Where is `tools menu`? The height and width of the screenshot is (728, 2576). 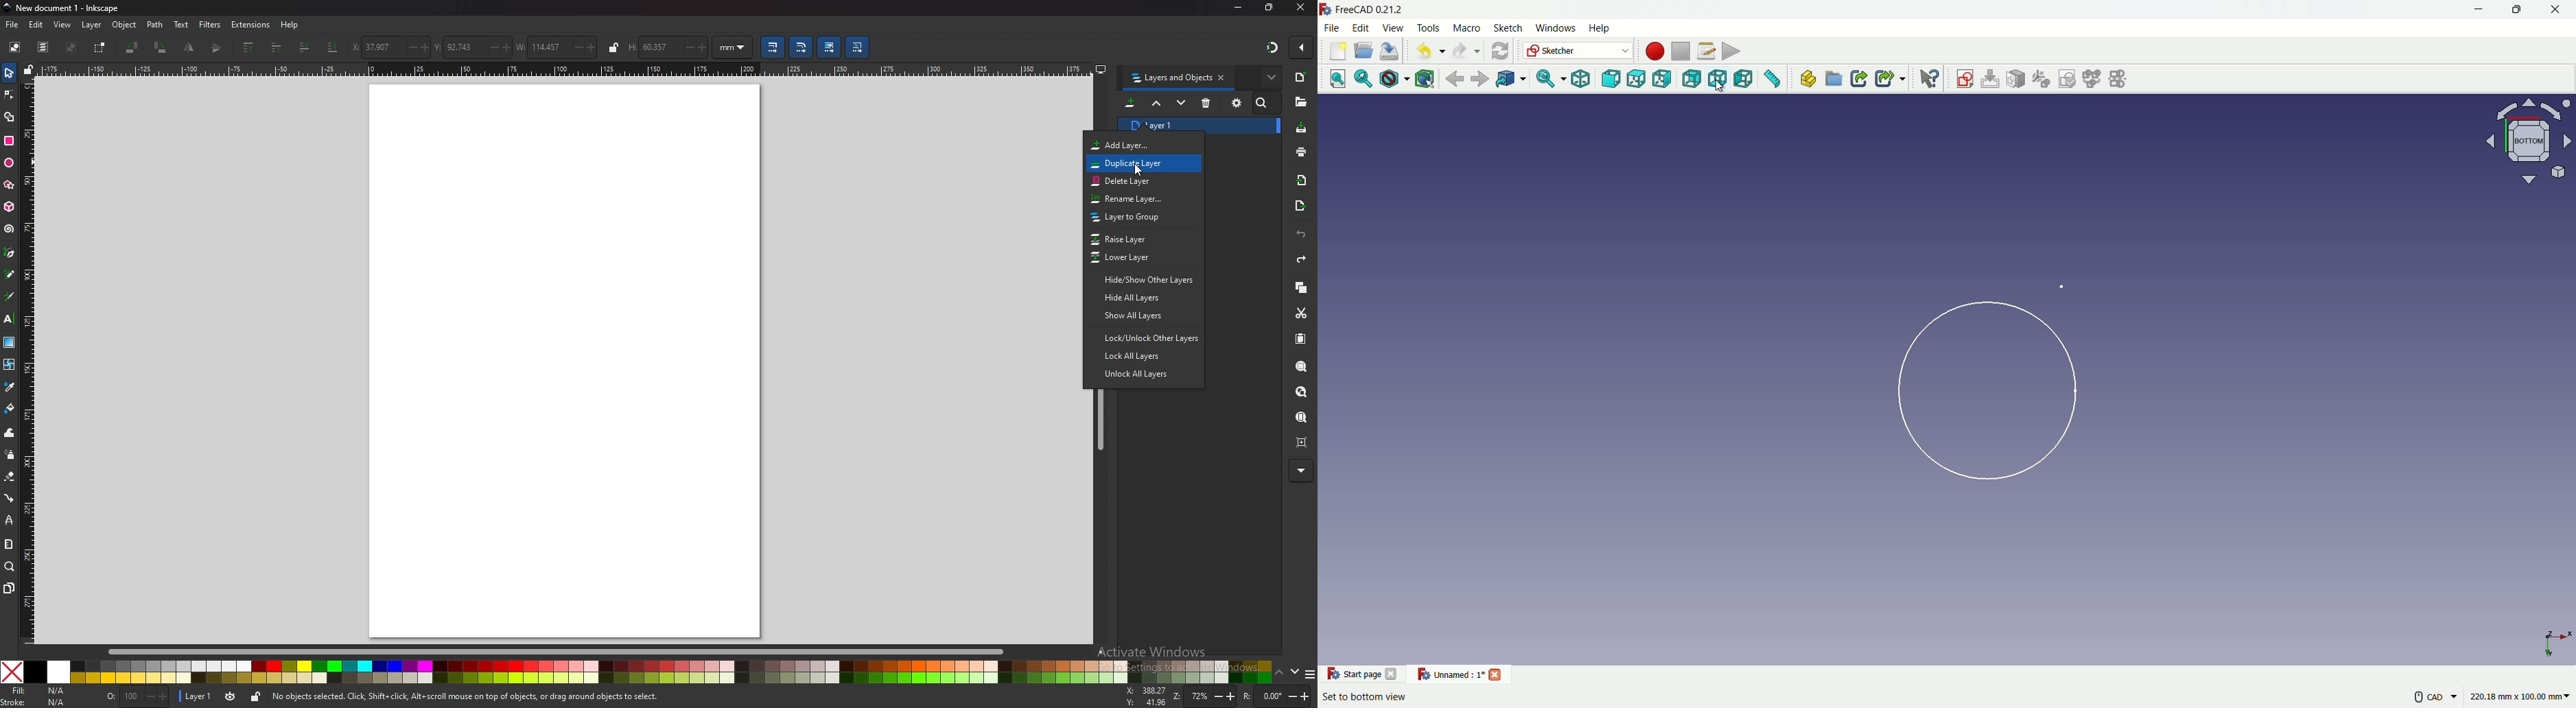 tools menu is located at coordinates (1429, 28).